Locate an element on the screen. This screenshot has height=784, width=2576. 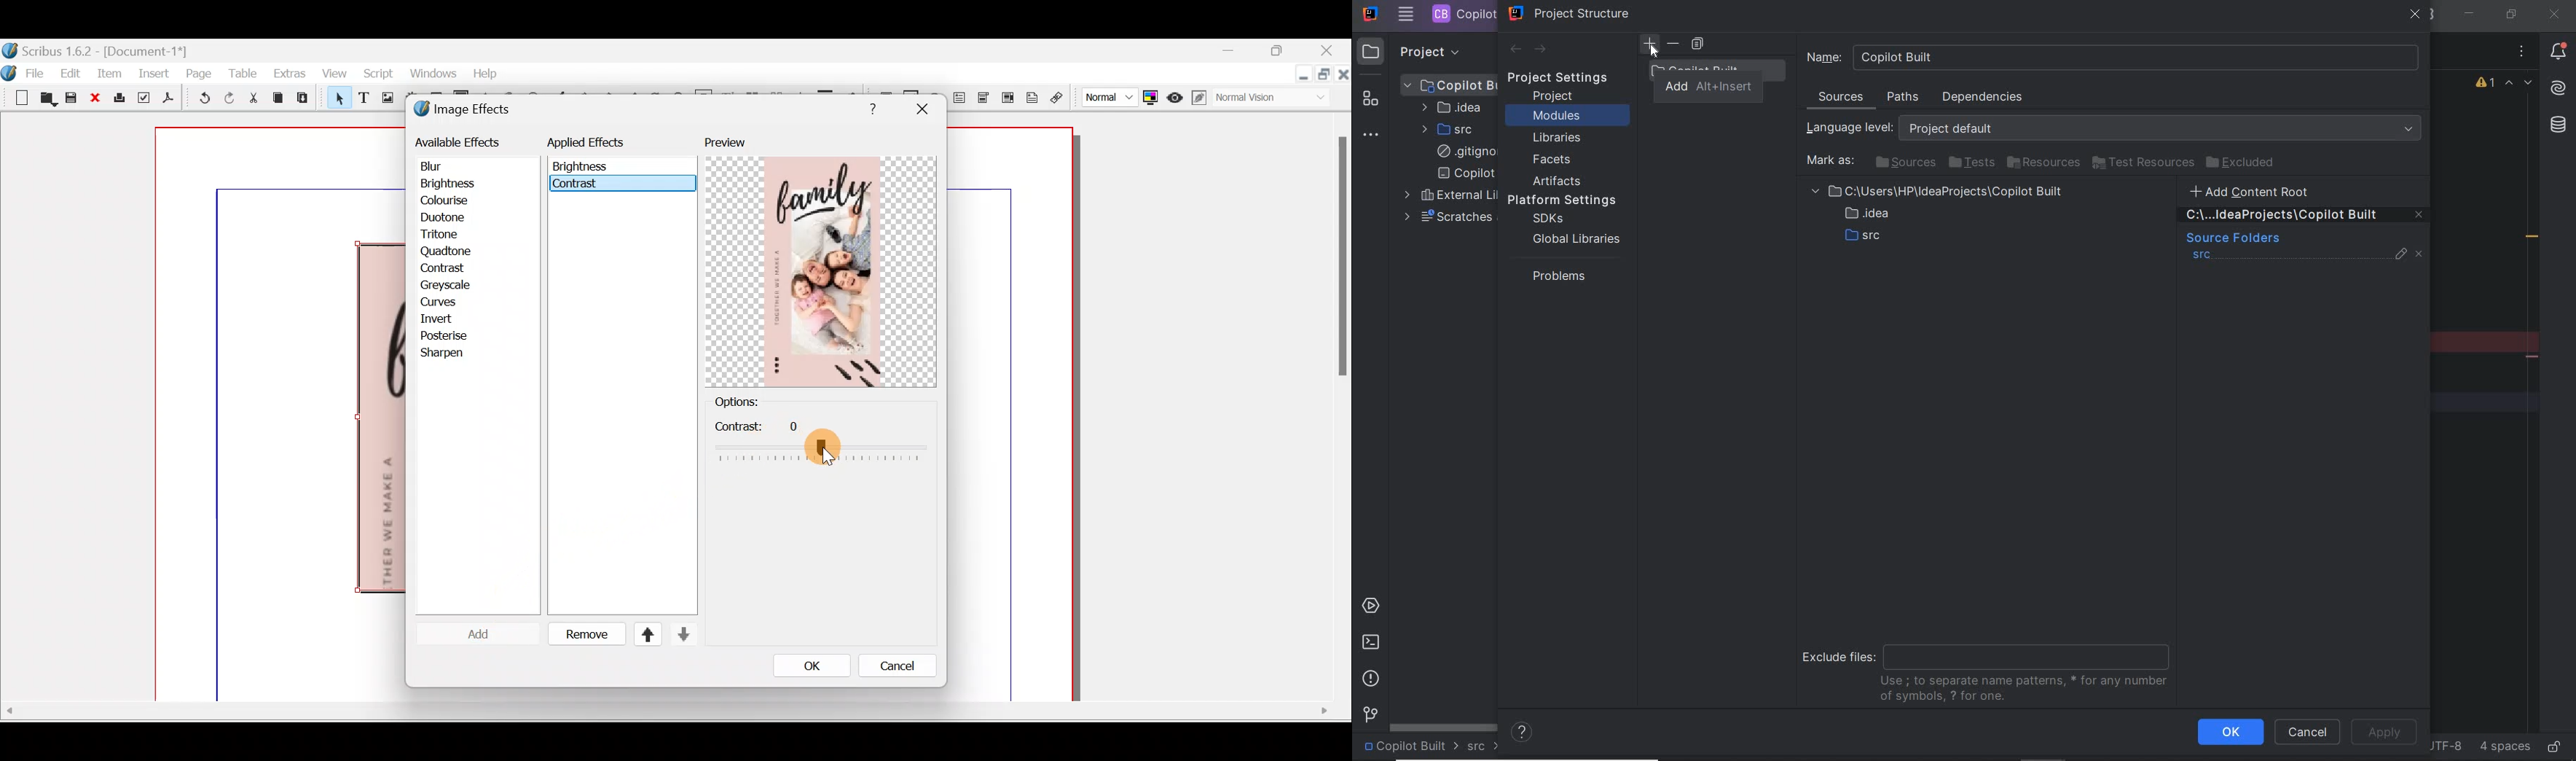
project name is located at coordinates (1410, 747).